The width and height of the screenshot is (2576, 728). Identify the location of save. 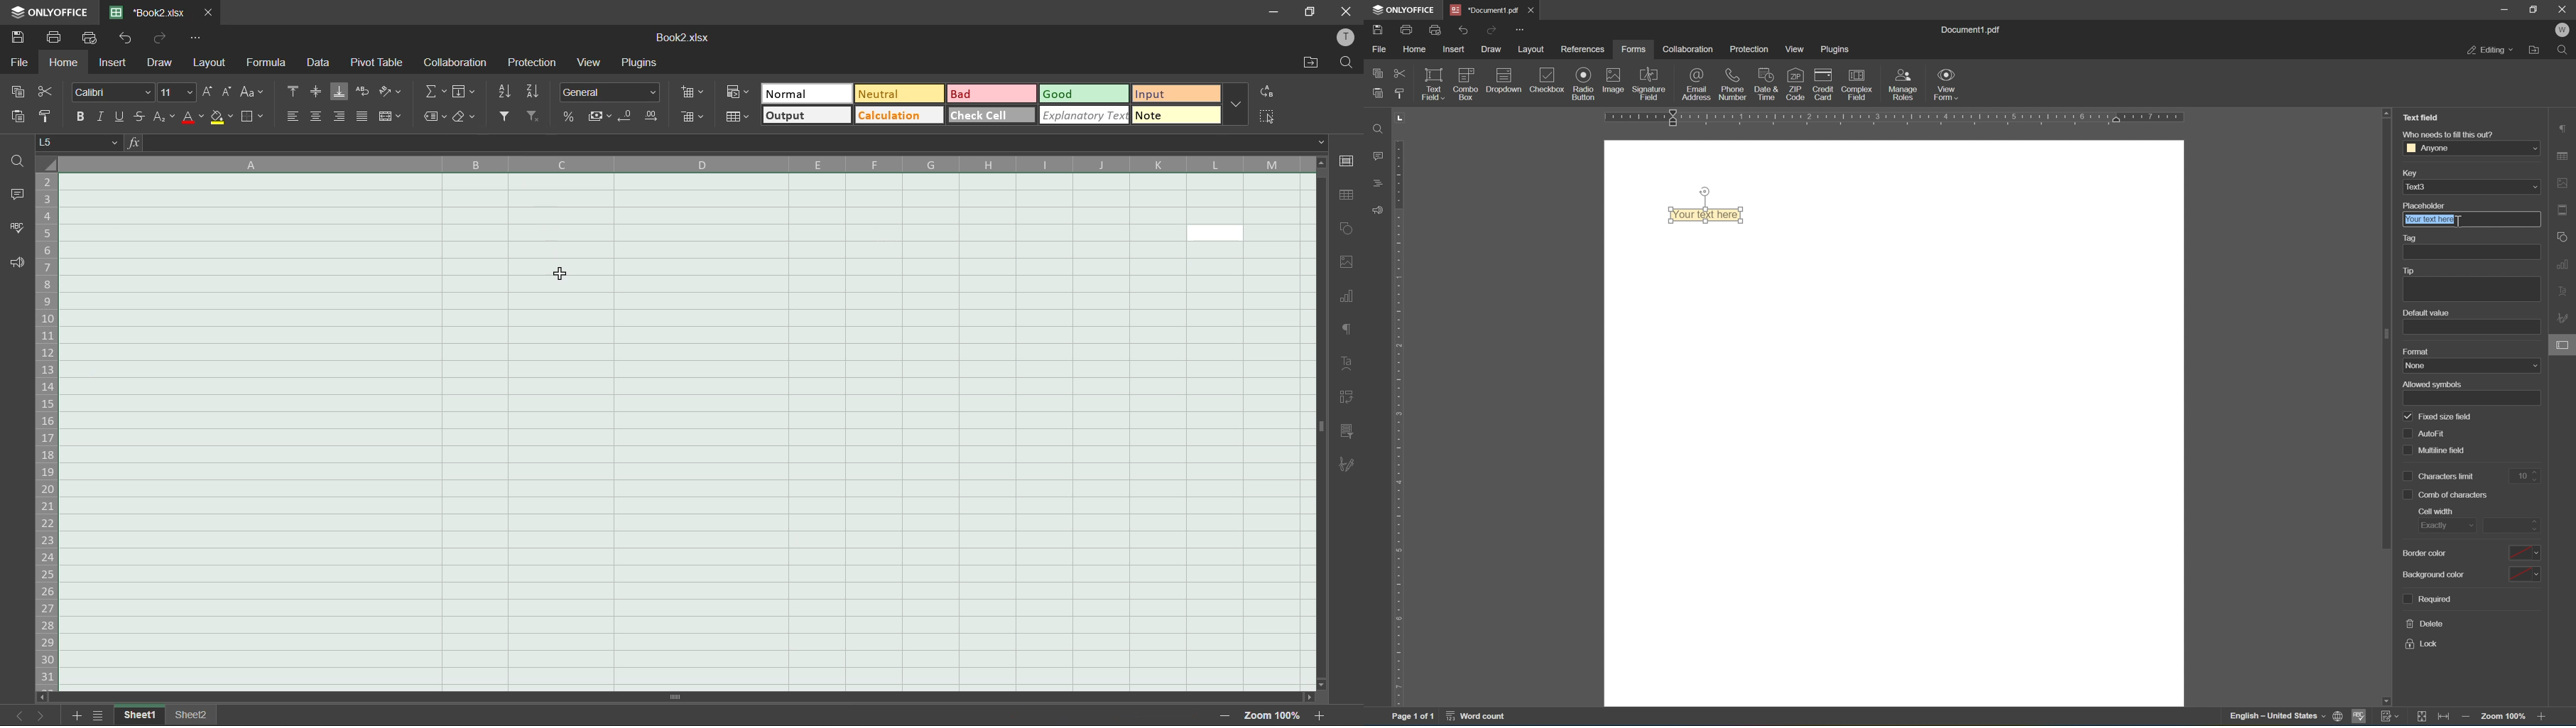
(16, 38).